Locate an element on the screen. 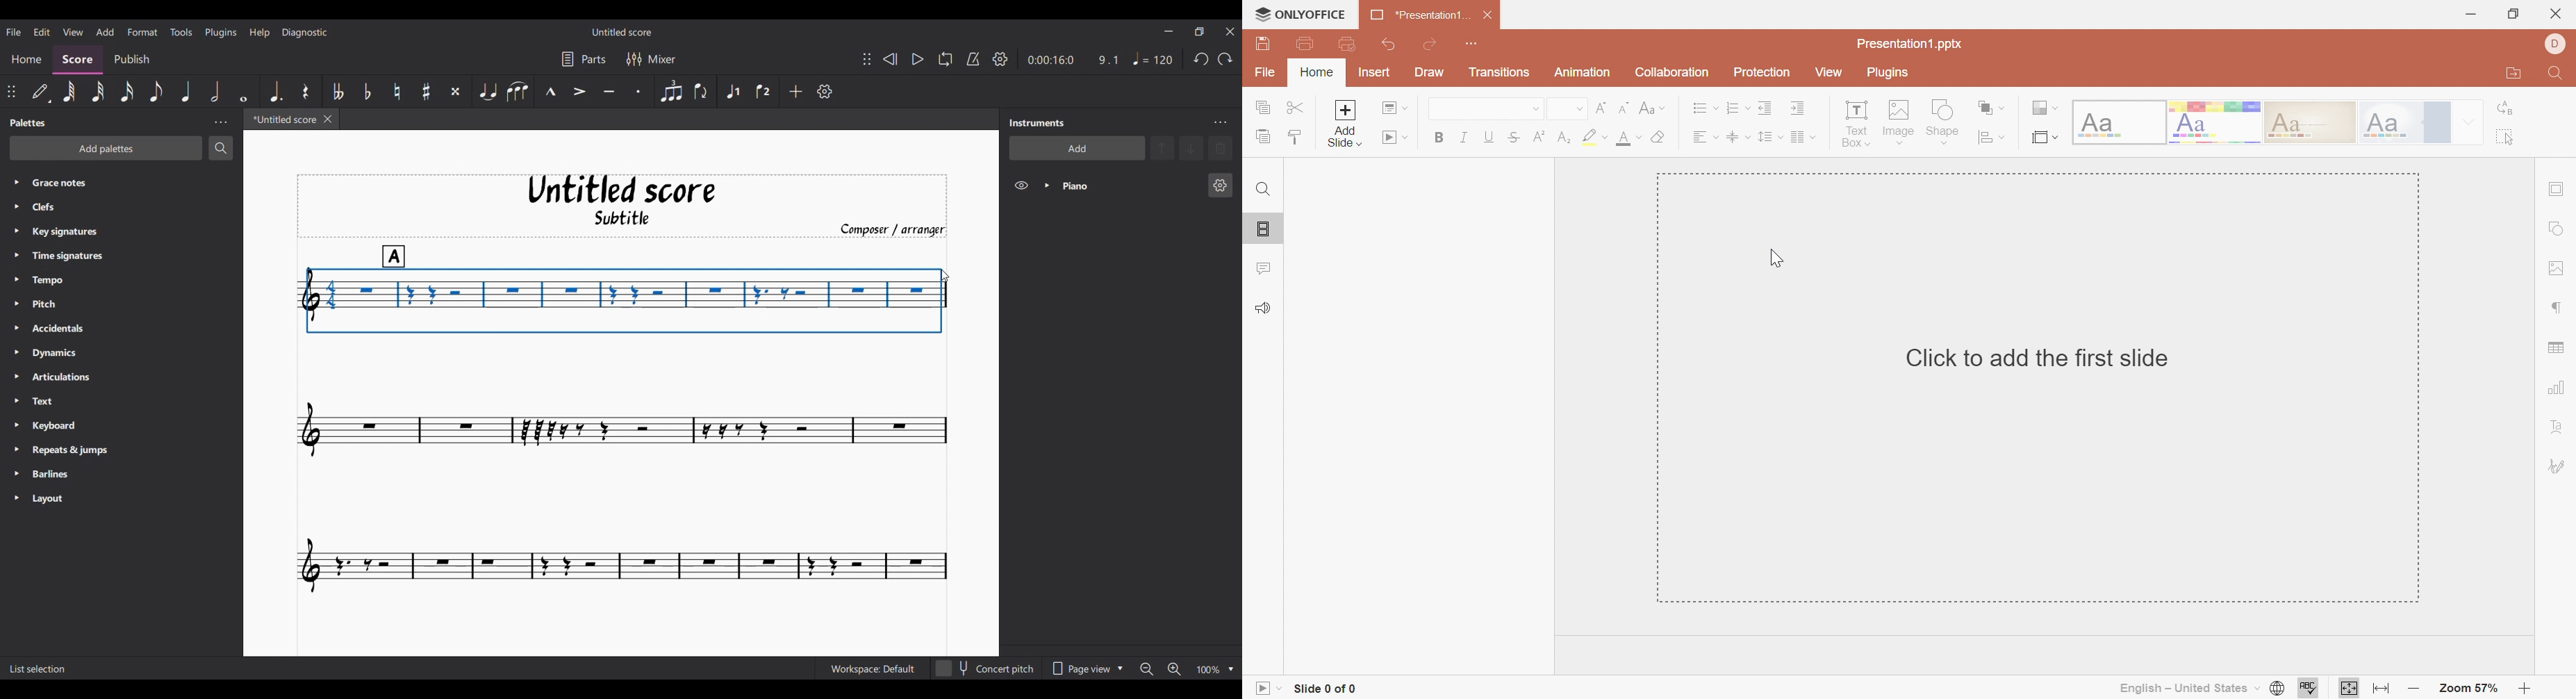  Quick Print is located at coordinates (1347, 42).